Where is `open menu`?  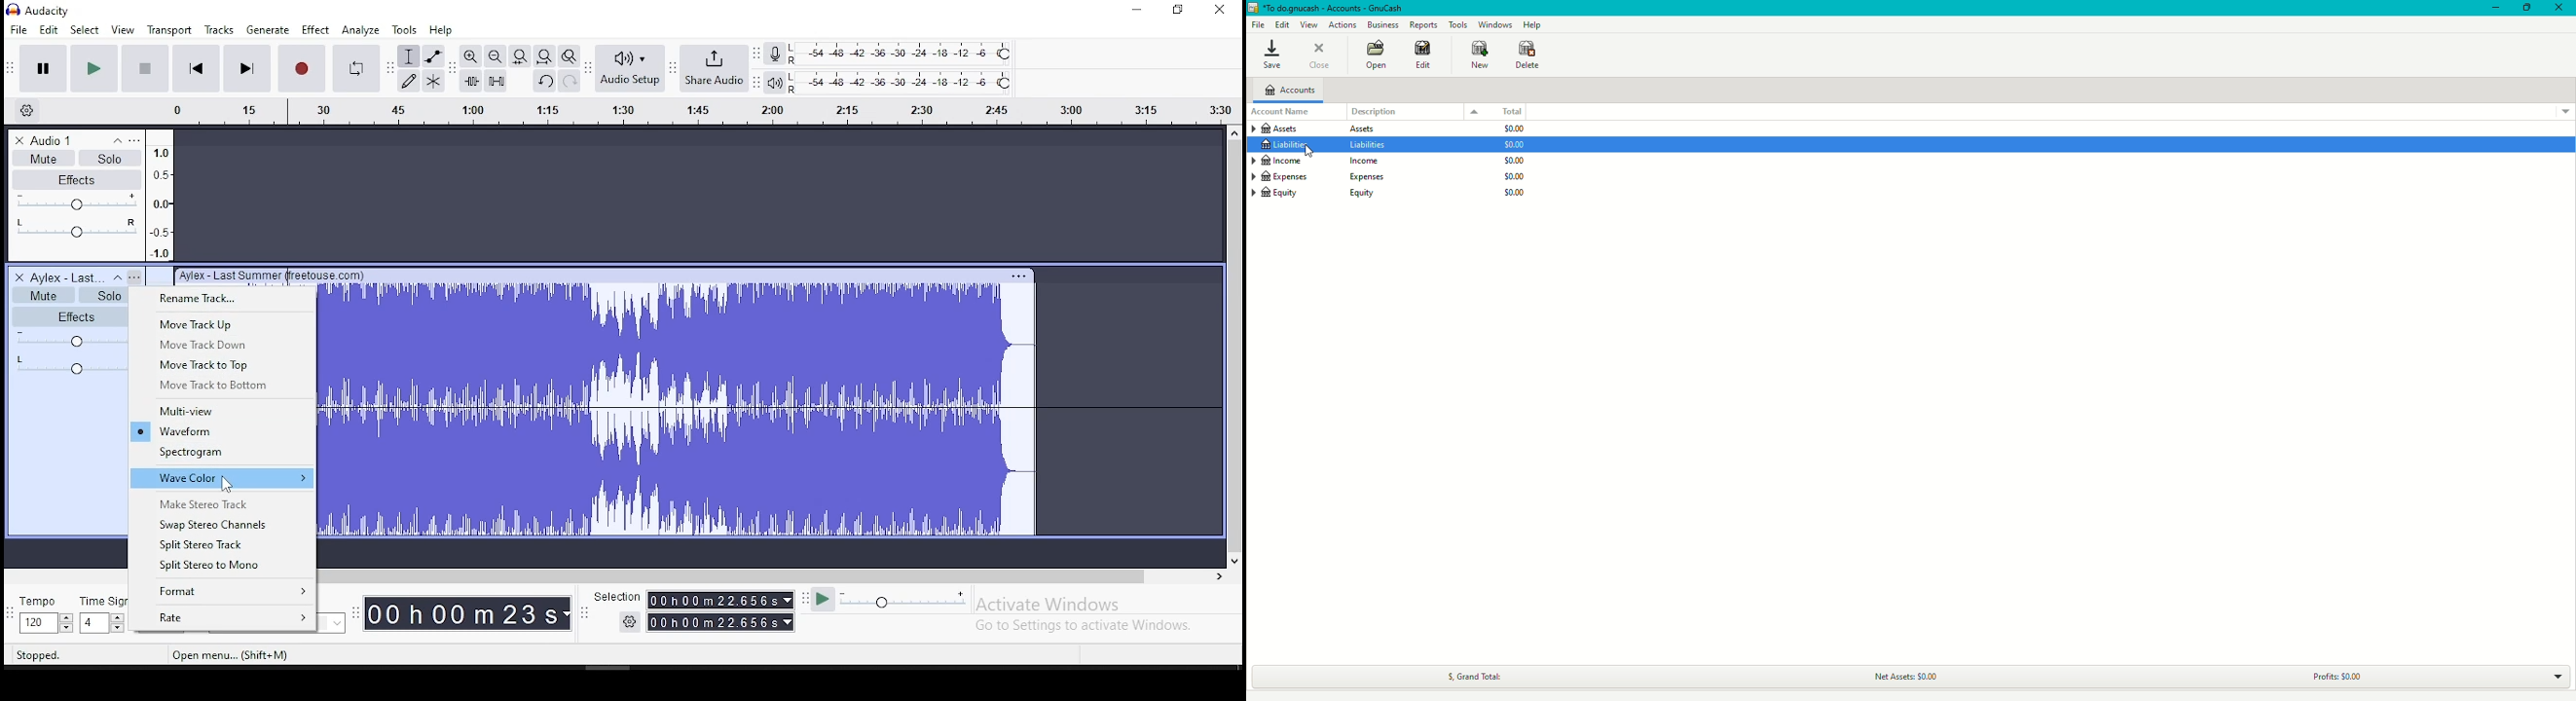 open menu is located at coordinates (135, 277).